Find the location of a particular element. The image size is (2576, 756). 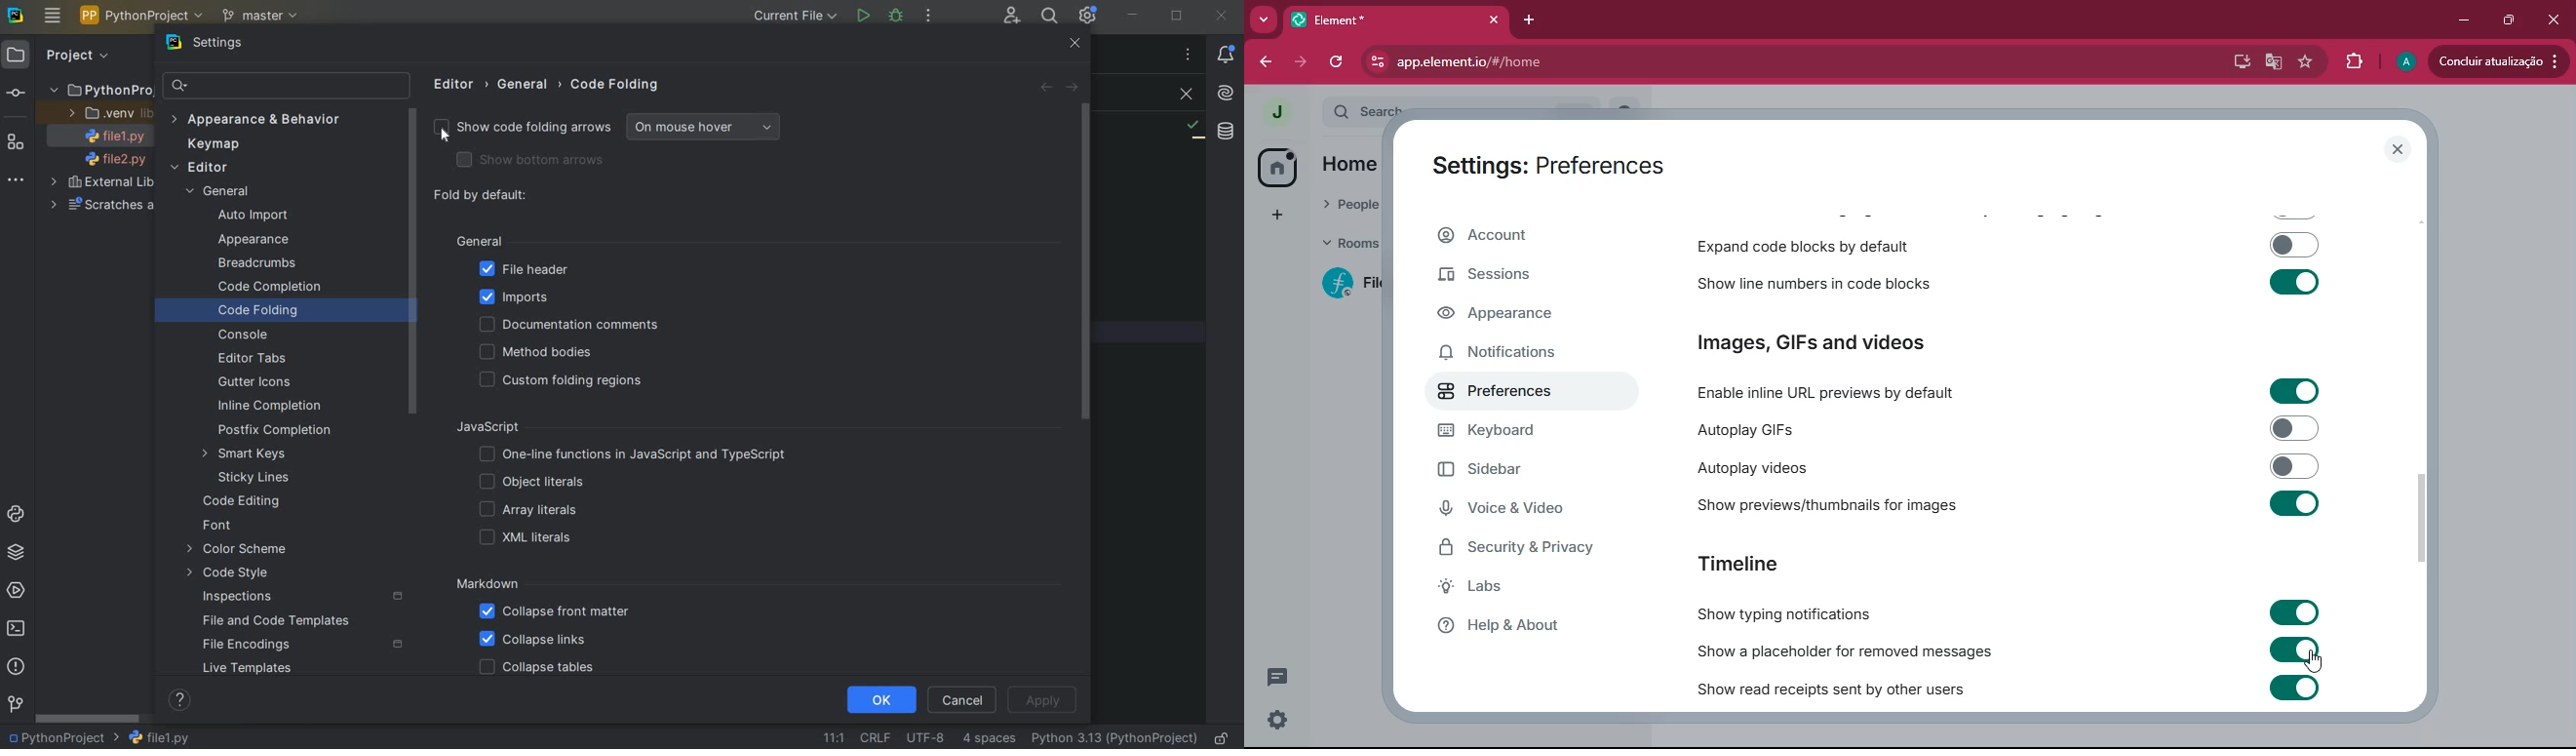

ONE-LINE FUNCTIONS IN JAVASCRIPT AND TYPESCRIPT is located at coordinates (634, 455).